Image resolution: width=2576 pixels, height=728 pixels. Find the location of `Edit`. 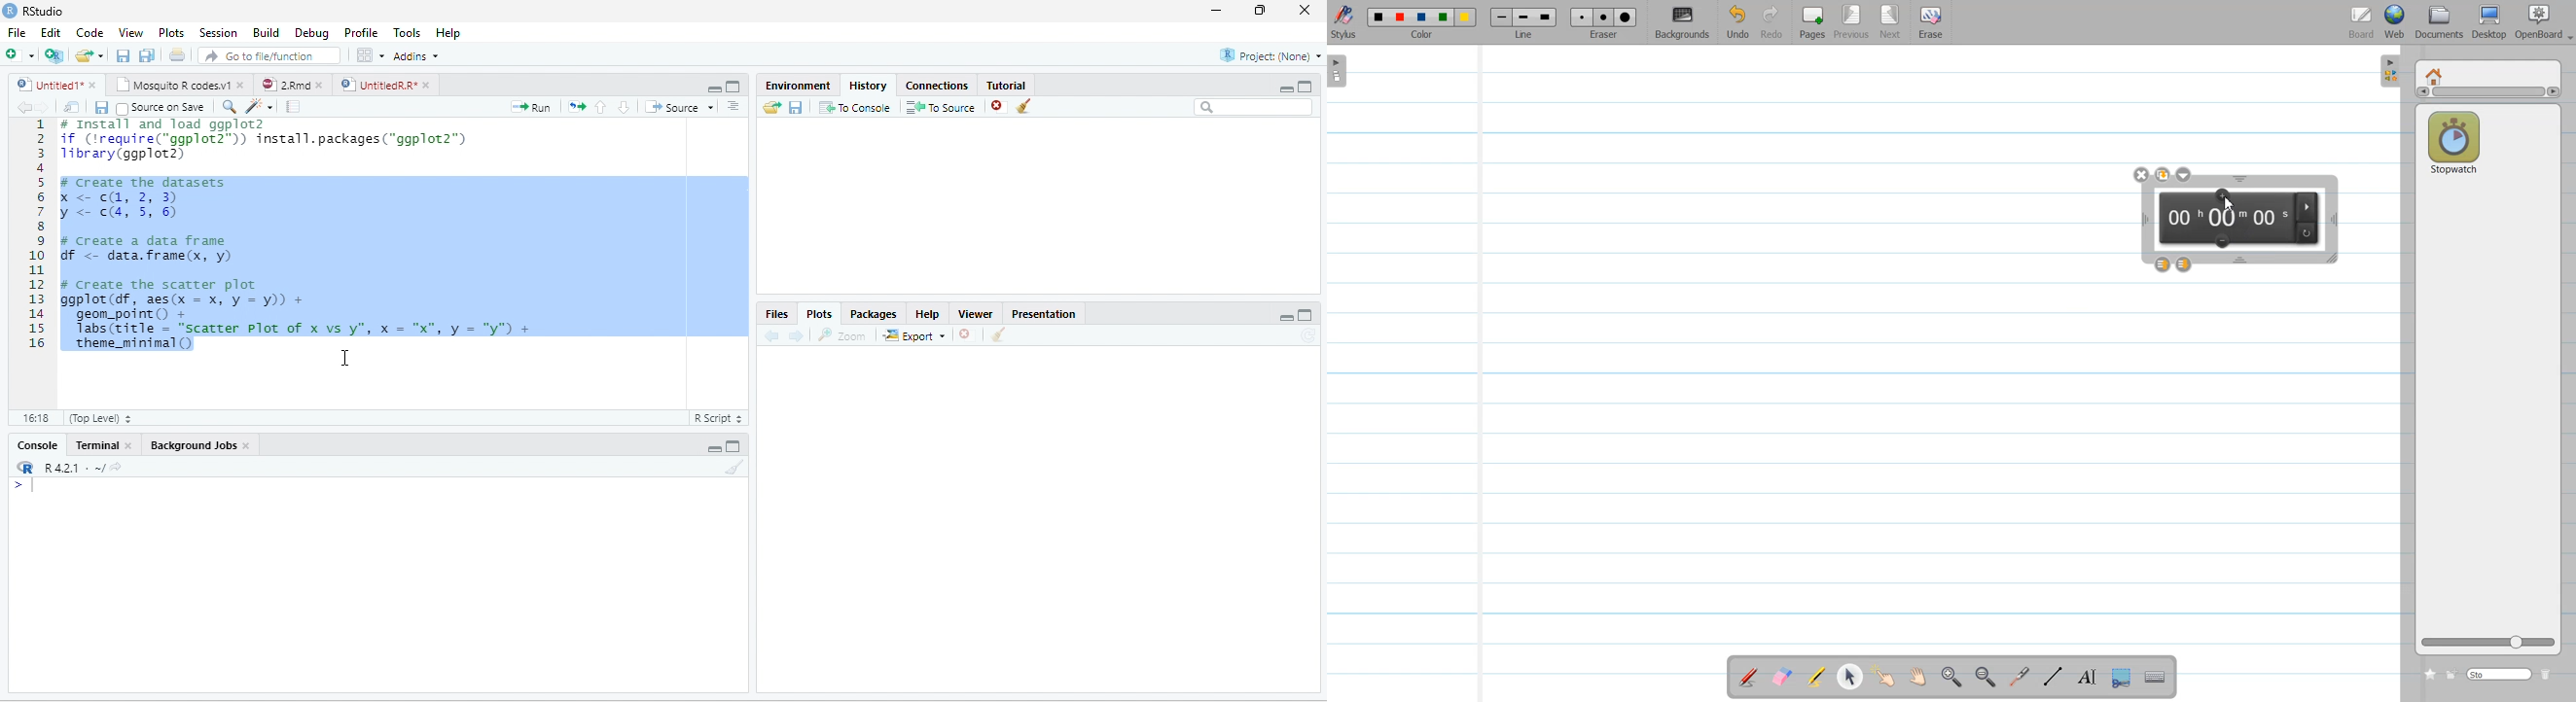

Edit is located at coordinates (50, 32).